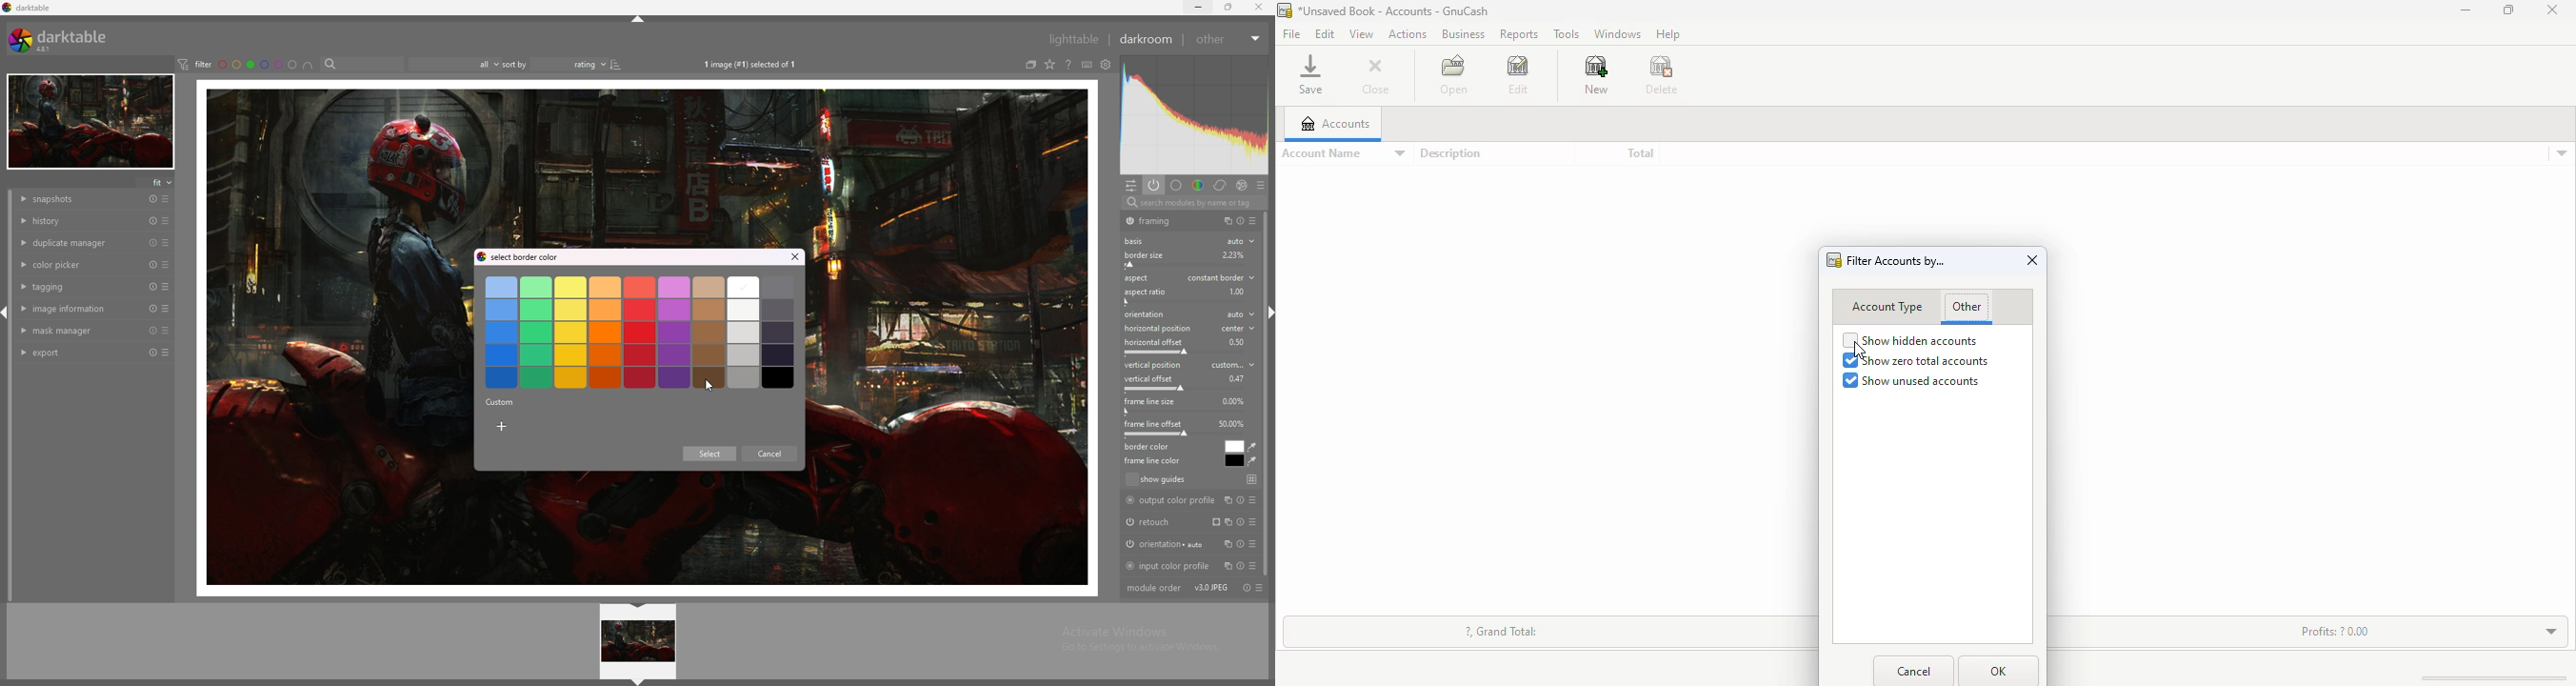  I want to click on 1image (#1) selected of 1, so click(757, 65).